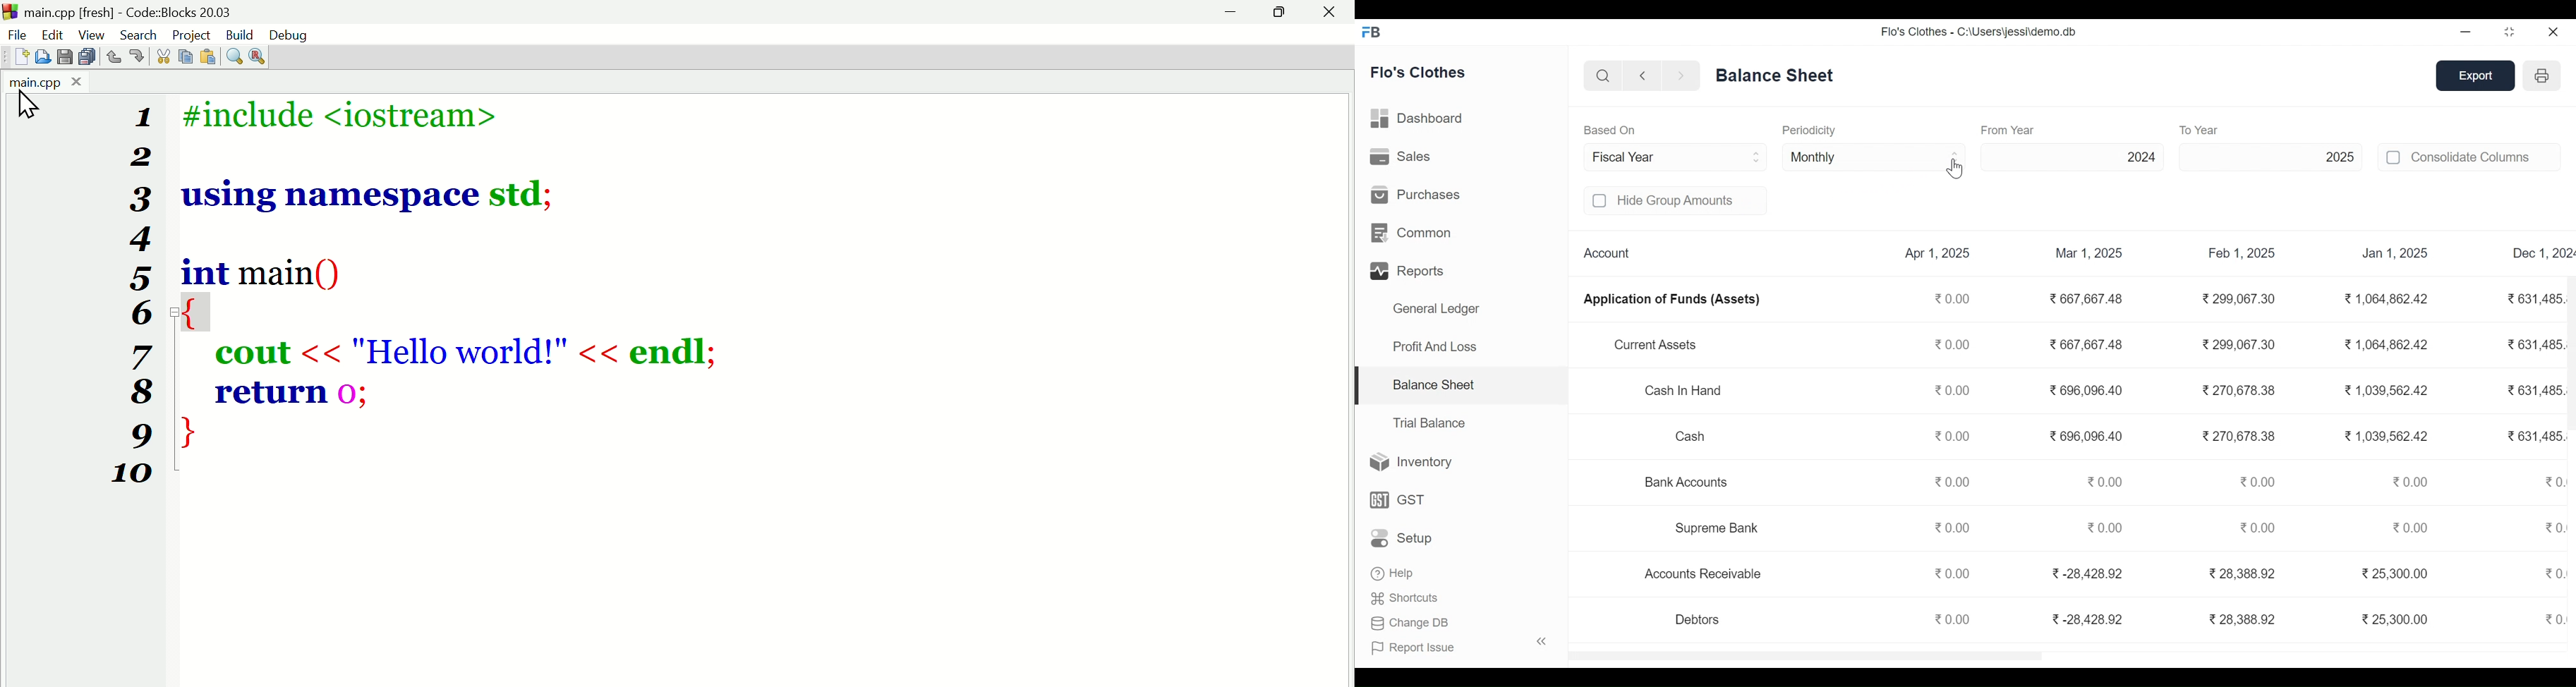 The image size is (2576, 700). What do you see at coordinates (1956, 169) in the screenshot?
I see `cursor` at bounding box center [1956, 169].